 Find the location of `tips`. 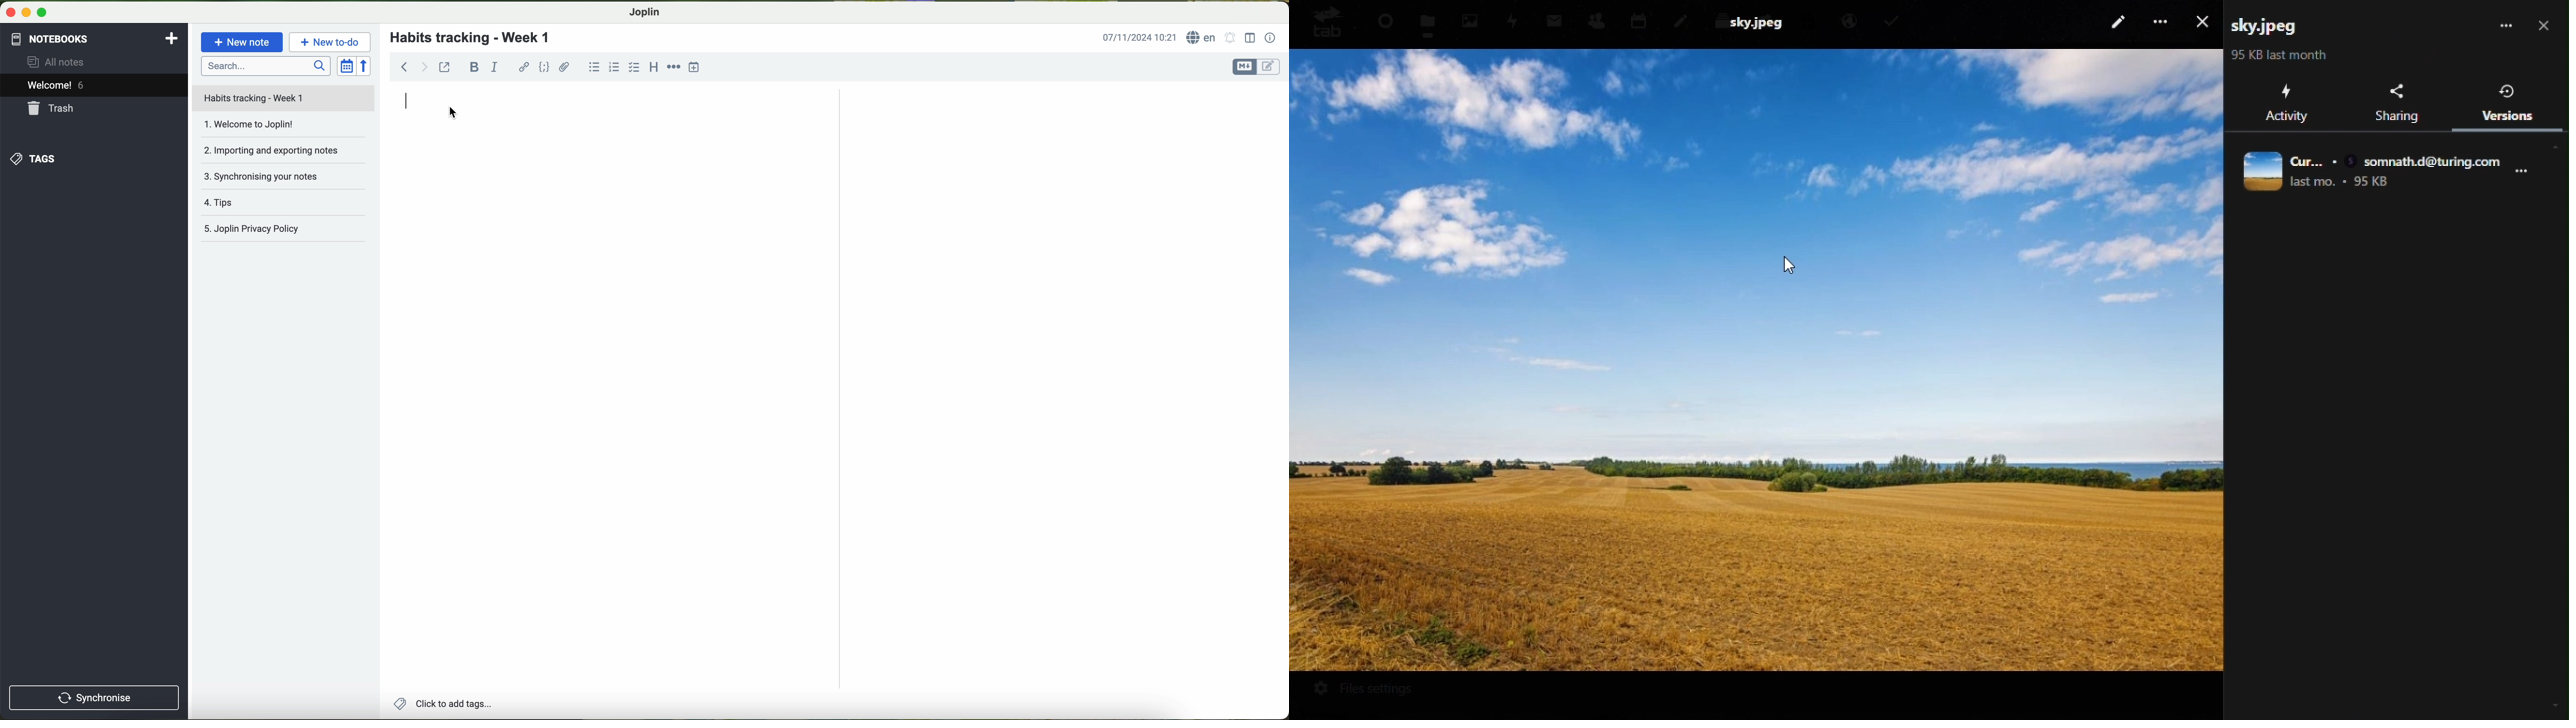

tips is located at coordinates (286, 205).